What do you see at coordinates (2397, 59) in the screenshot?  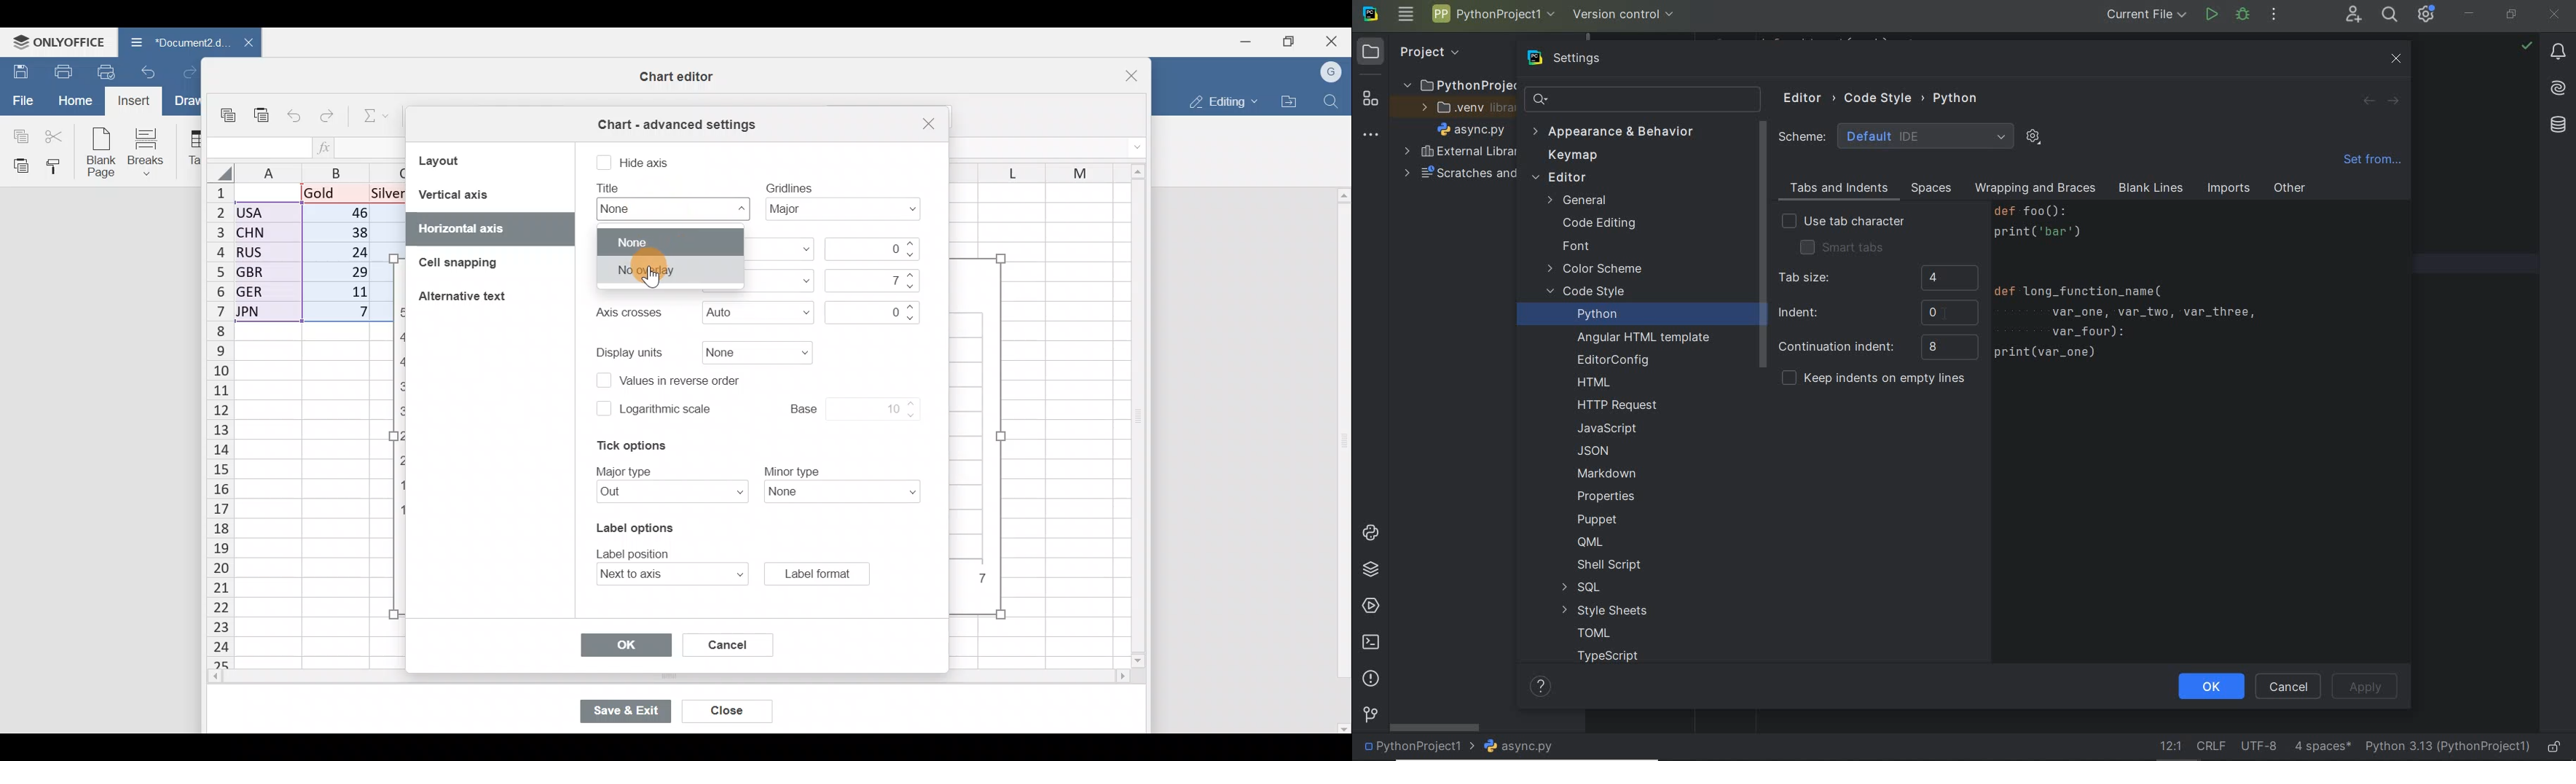 I see `close` at bounding box center [2397, 59].